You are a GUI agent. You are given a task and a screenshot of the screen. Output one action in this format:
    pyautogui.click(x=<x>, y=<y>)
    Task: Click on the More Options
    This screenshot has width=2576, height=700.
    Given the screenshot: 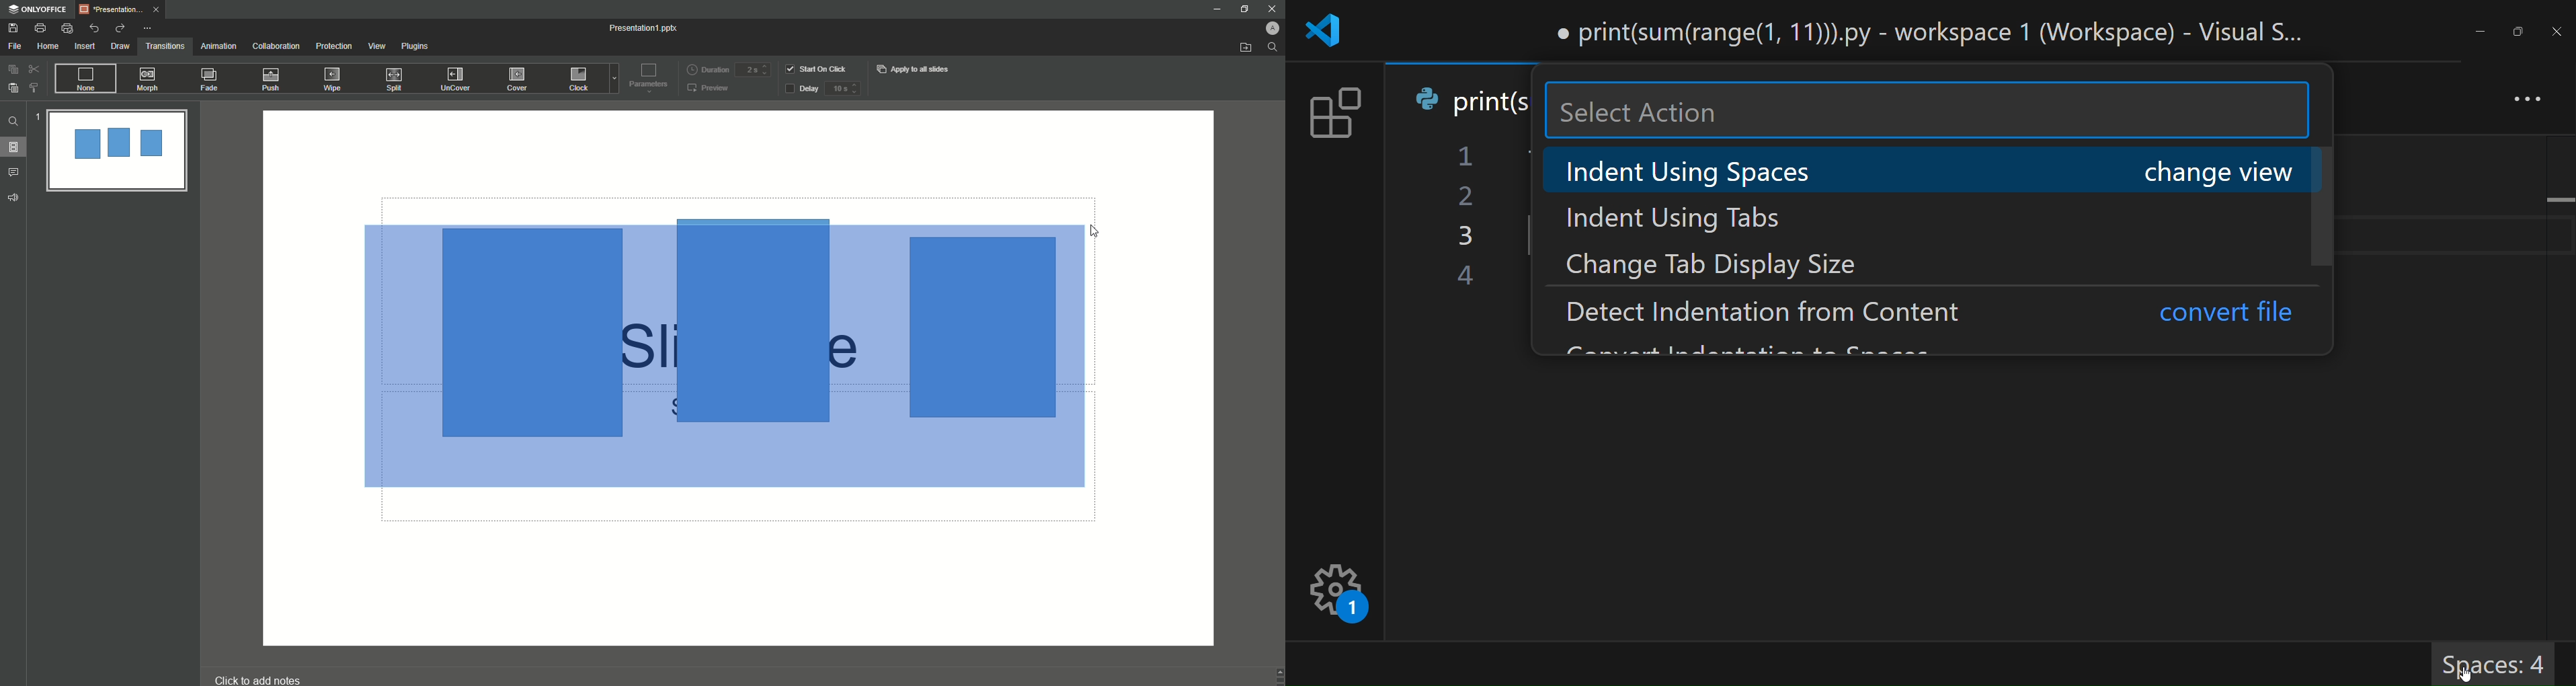 What is the action you would take?
    pyautogui.click(x=149, y=28)
    